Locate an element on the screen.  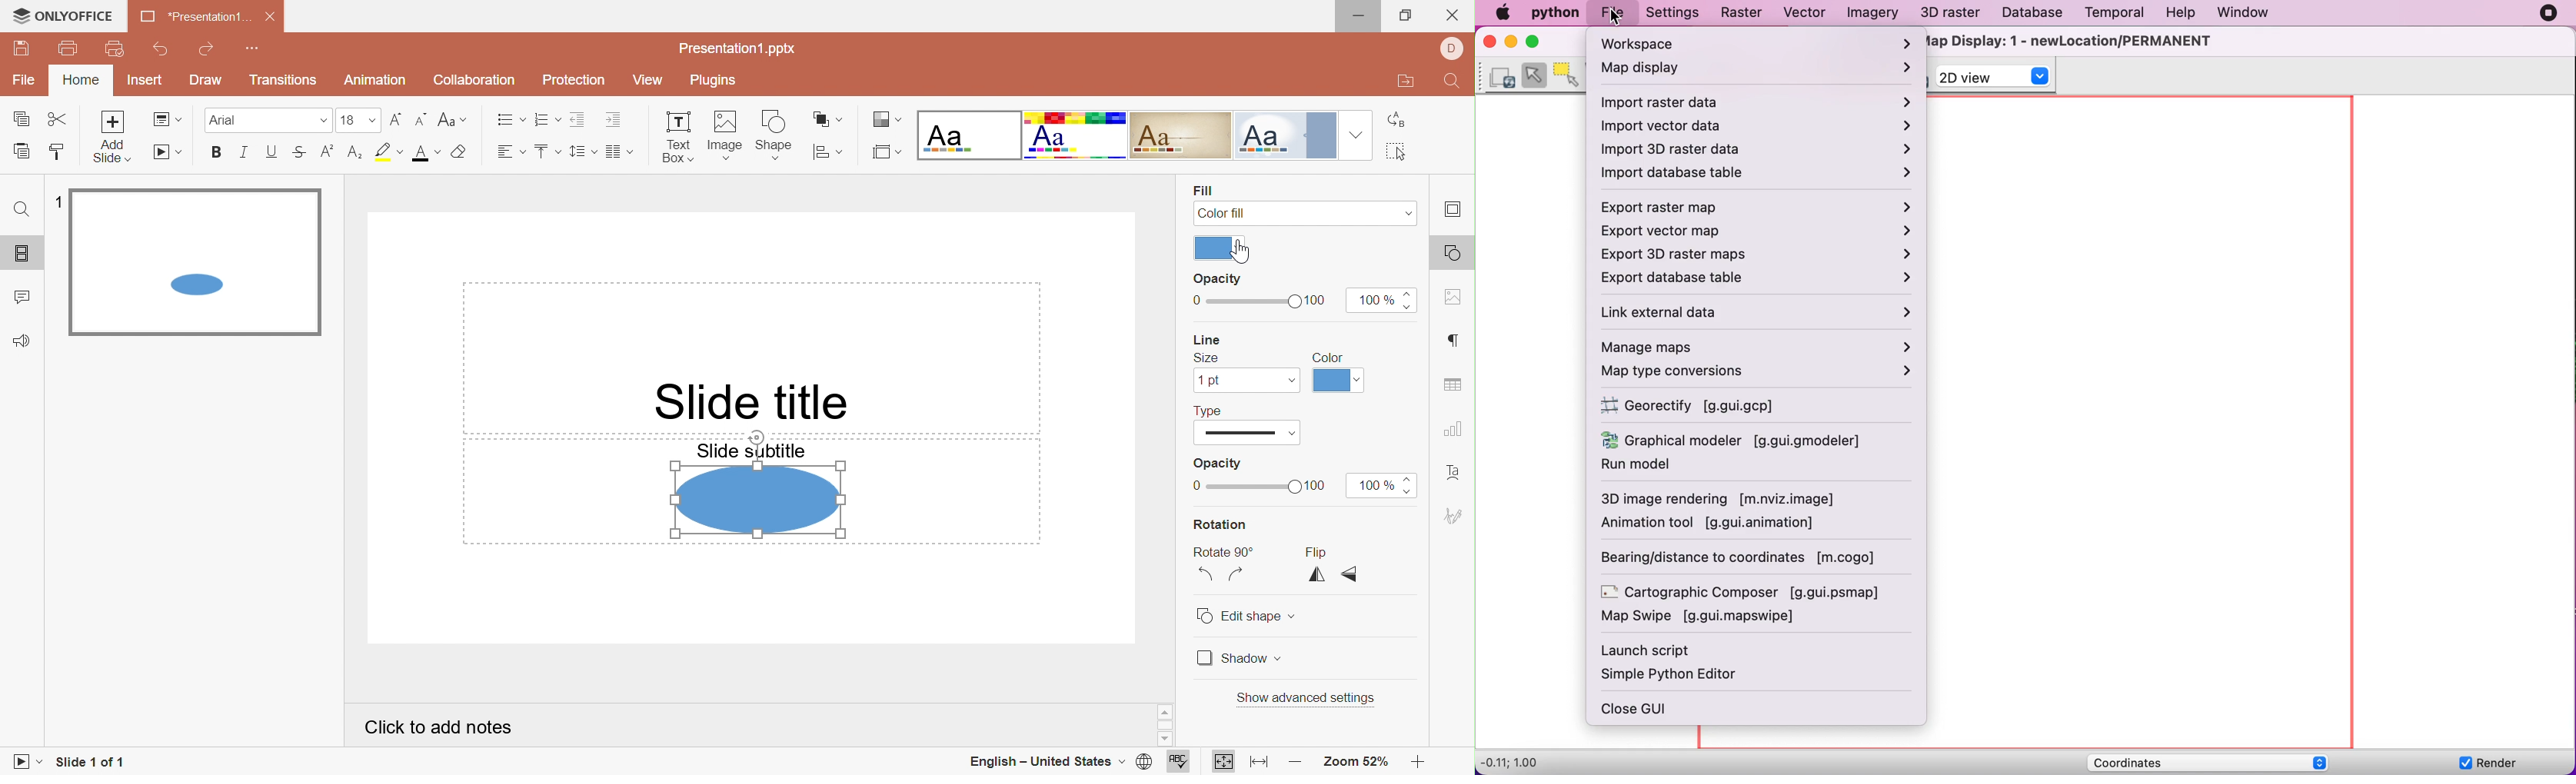
Underline is located at coordinates (270, 151).